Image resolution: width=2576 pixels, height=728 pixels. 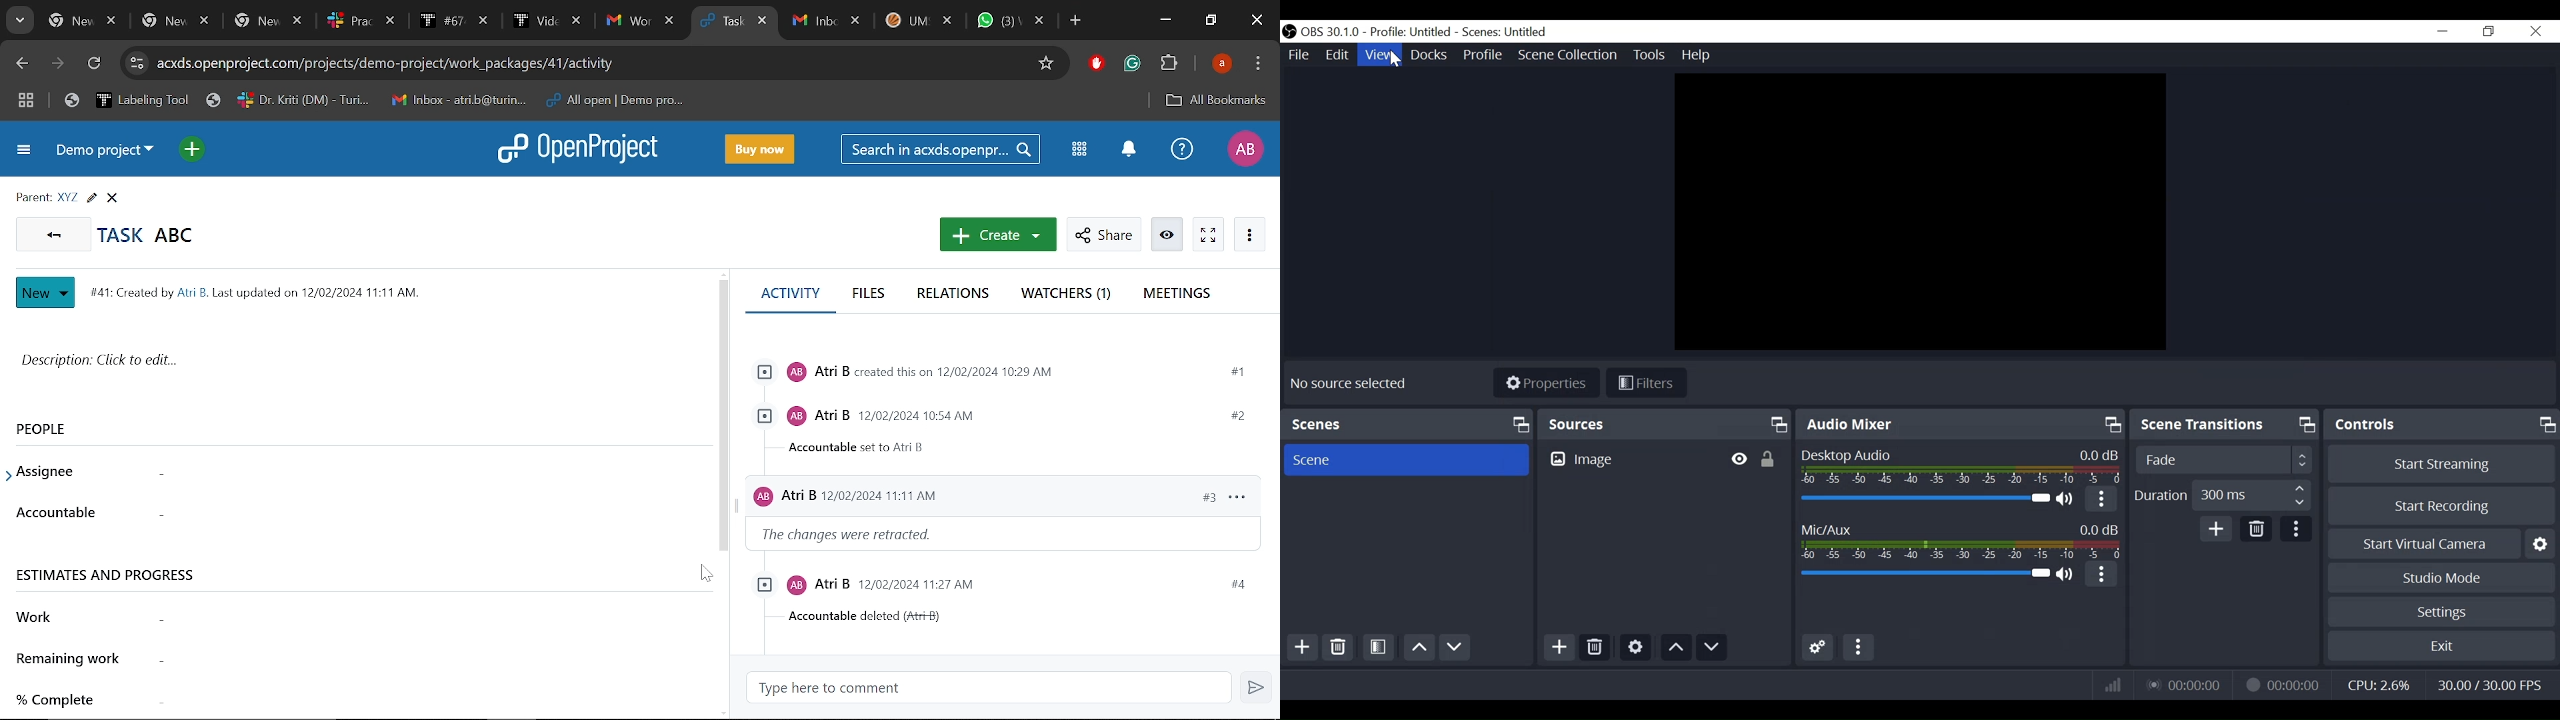 What do you see at coordinates (1350, 383) in the screenshot?
I see `No source Selected` at bounding box center [1350, 383].